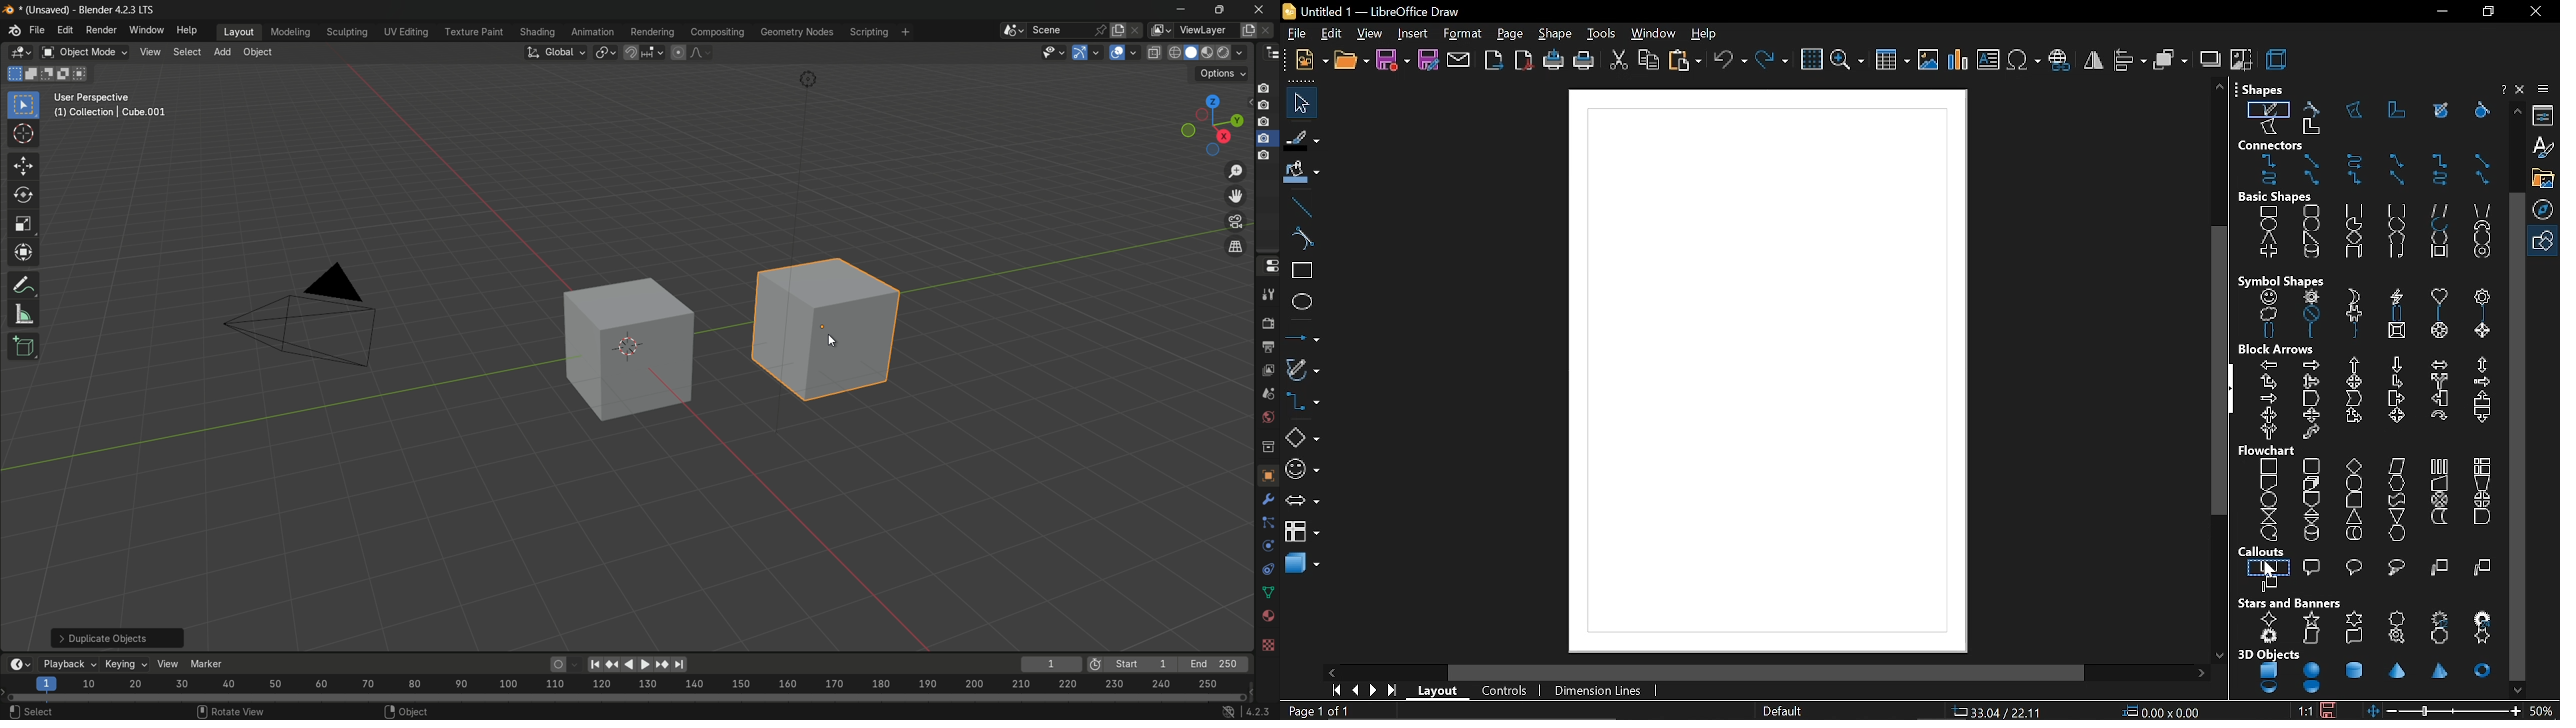 This screenshot has height=728, width=2576. I want to click on flowchart, so click(2266, 450).